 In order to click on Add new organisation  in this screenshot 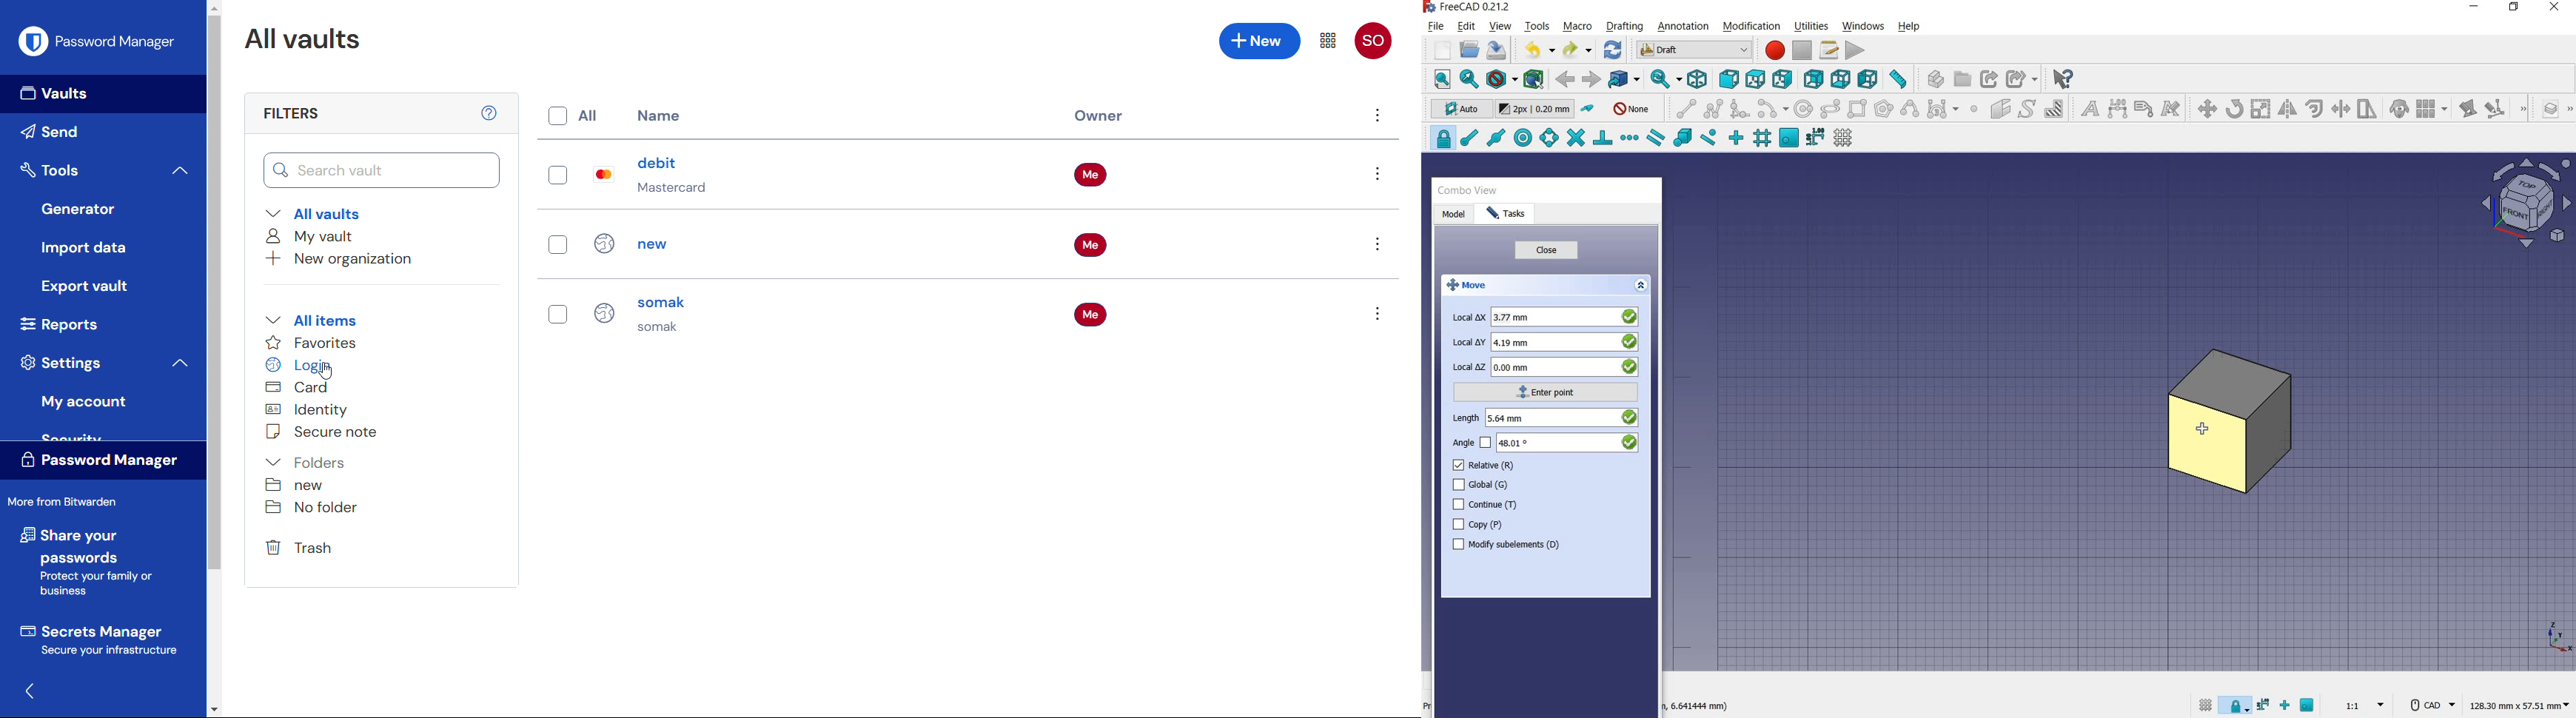, I will do `click(340, 258)`.